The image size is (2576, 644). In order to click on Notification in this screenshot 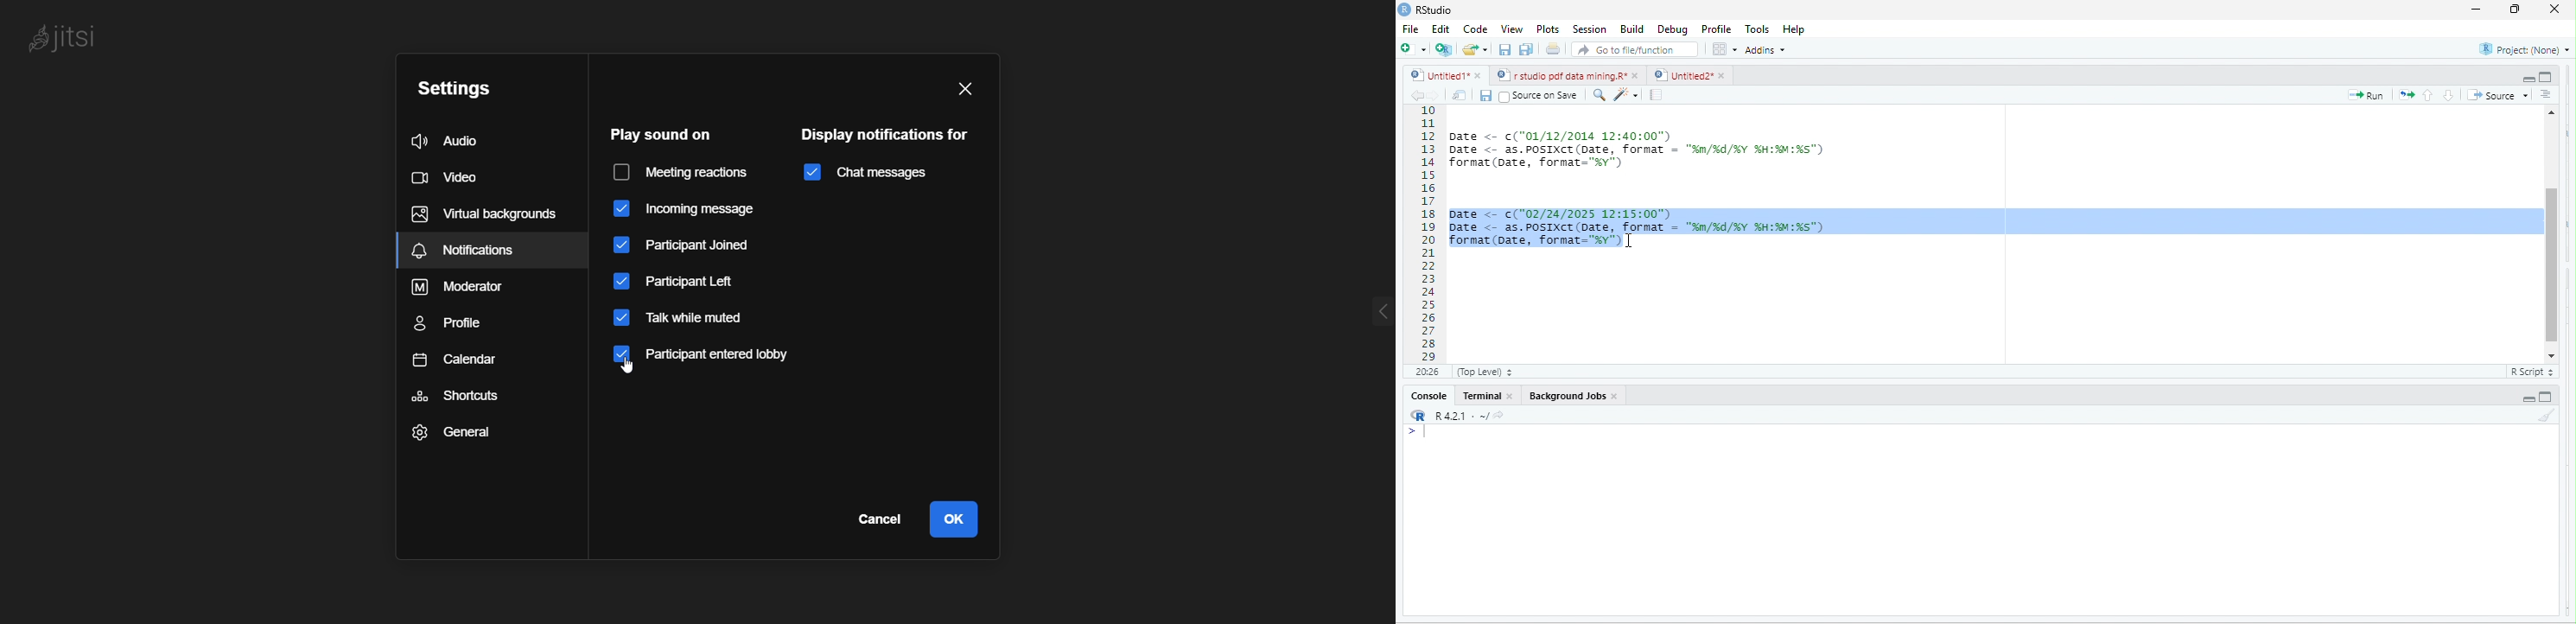, I will do `click(492, 250)`.